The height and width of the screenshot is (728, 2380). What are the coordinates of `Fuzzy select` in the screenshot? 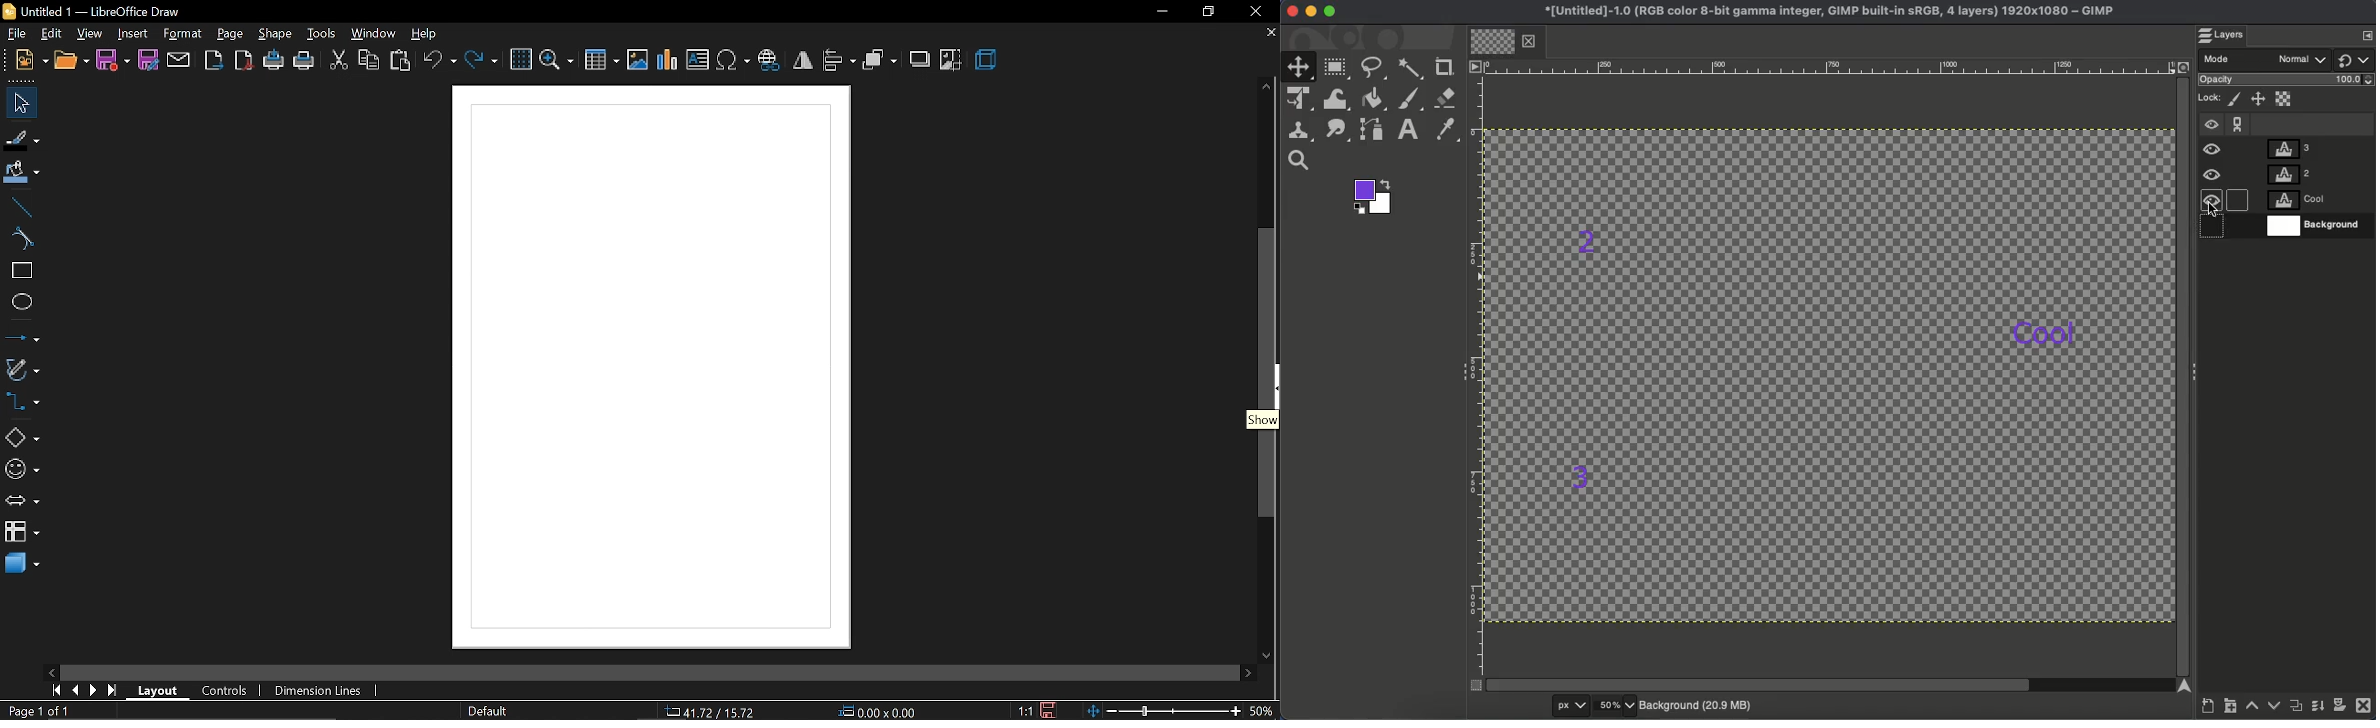 It's located at (1410, 69).